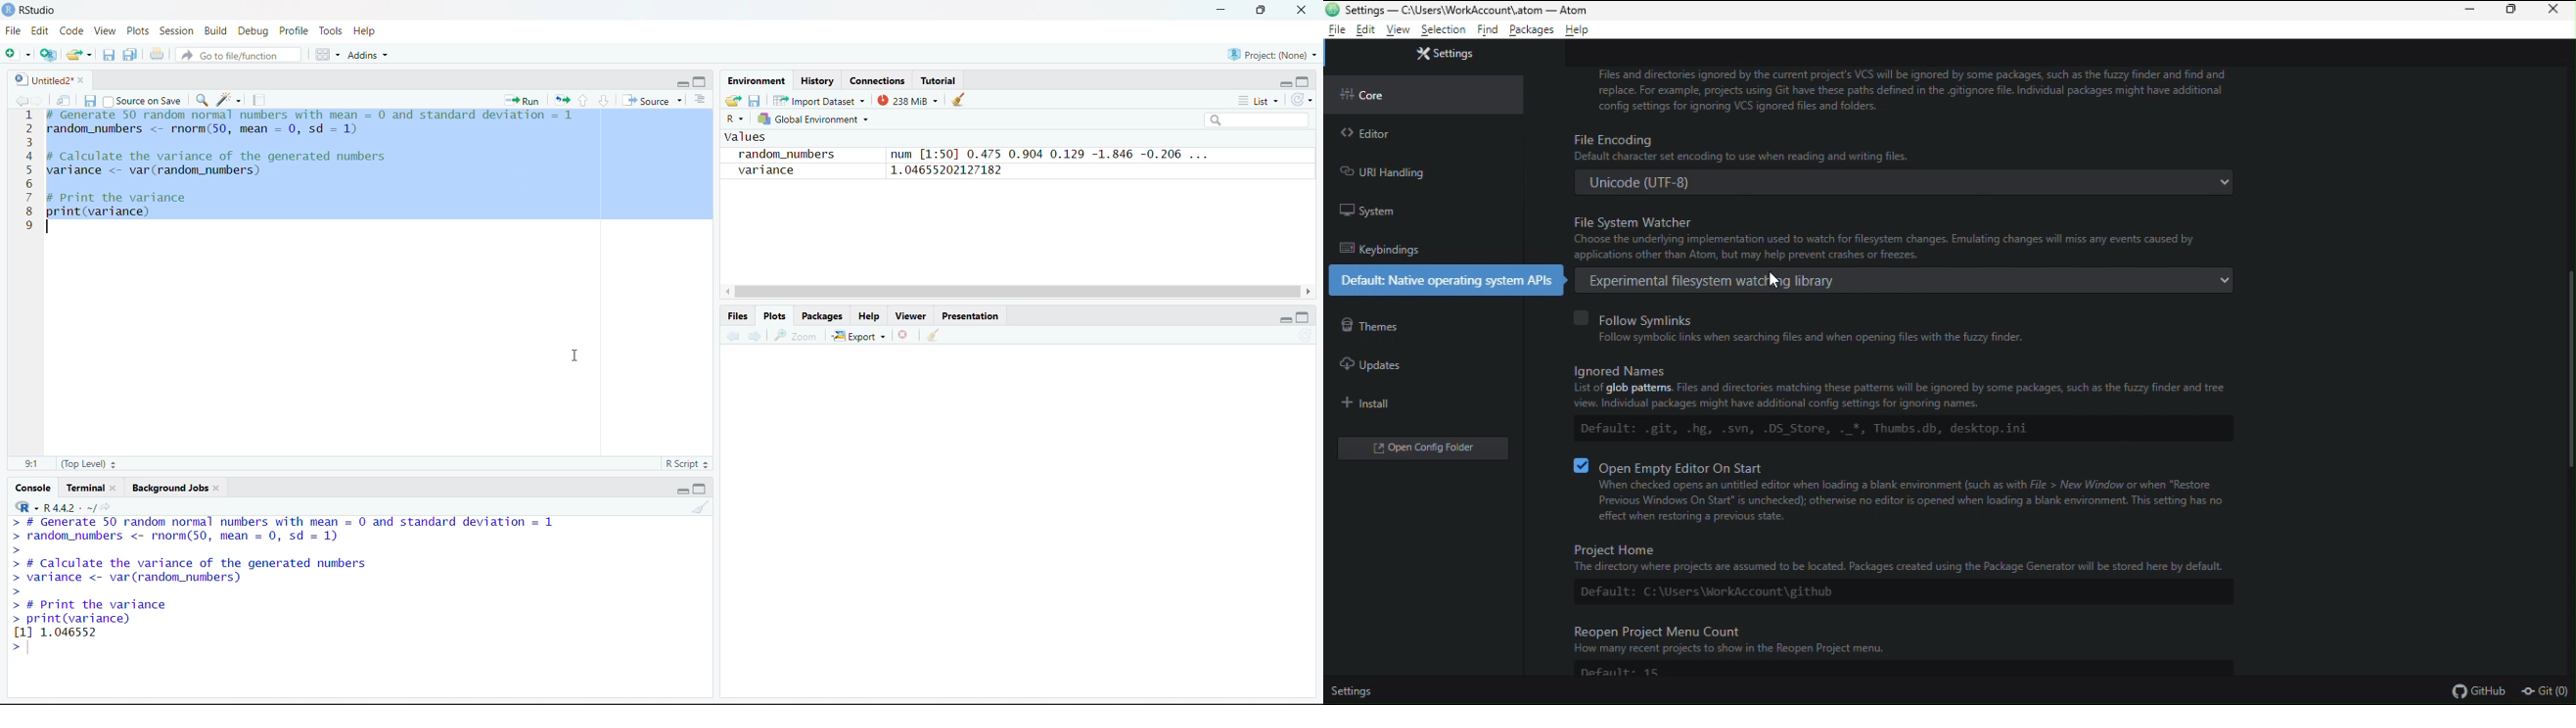 This screenshot has width=2576, height=728. I want to click on Terminal, so click(85, 488).